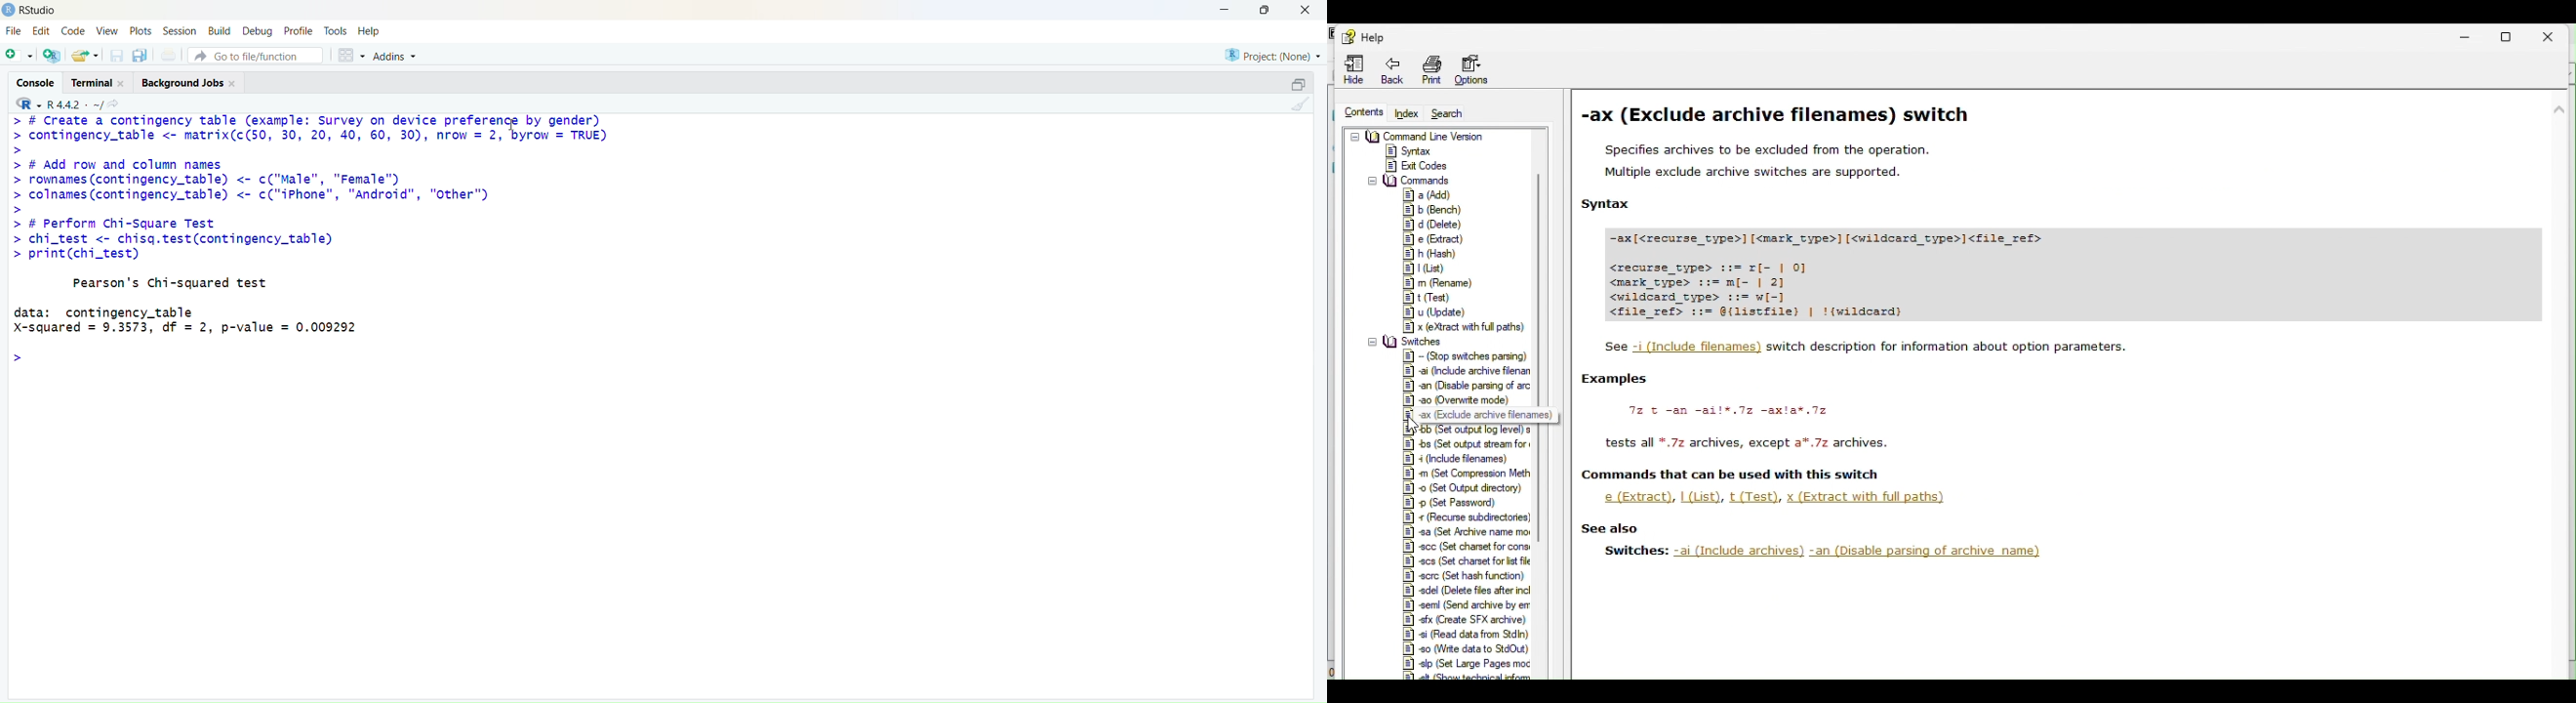 The width and height of the screenshot is (2576, 728). Describe the element at coordinates (1360, 36) in the screenshot. I see `Help ` at that location.